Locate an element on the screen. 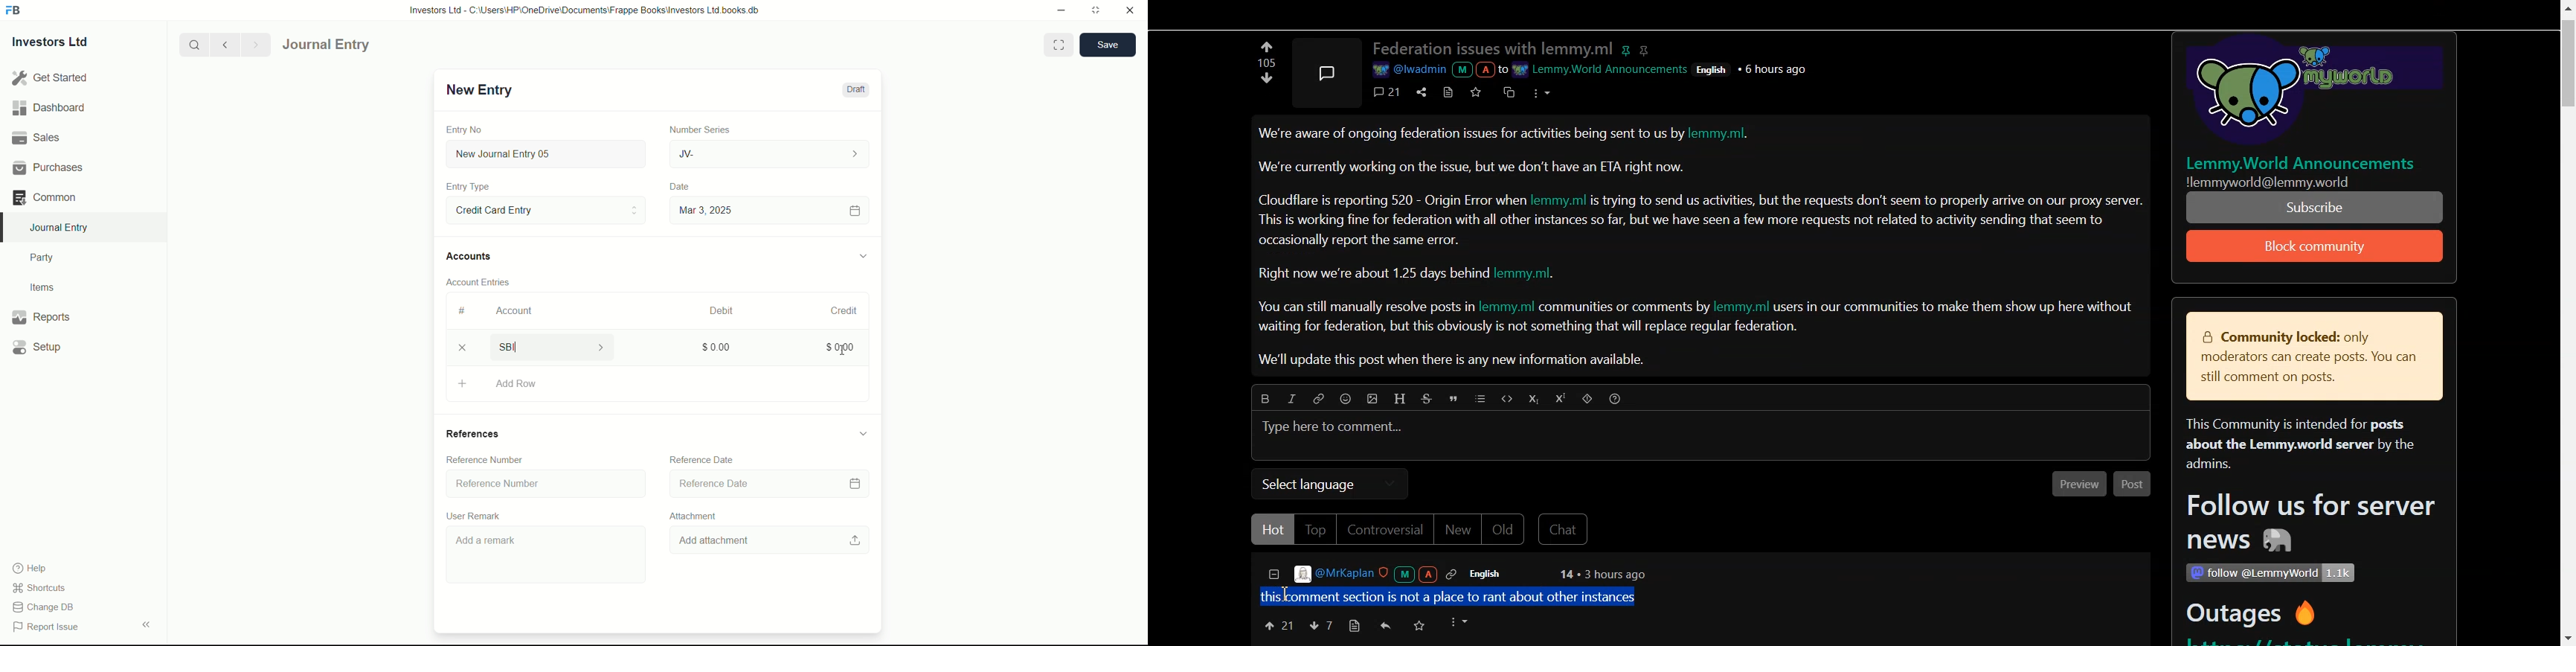  Account Entries is located at coordinates (483, 280).